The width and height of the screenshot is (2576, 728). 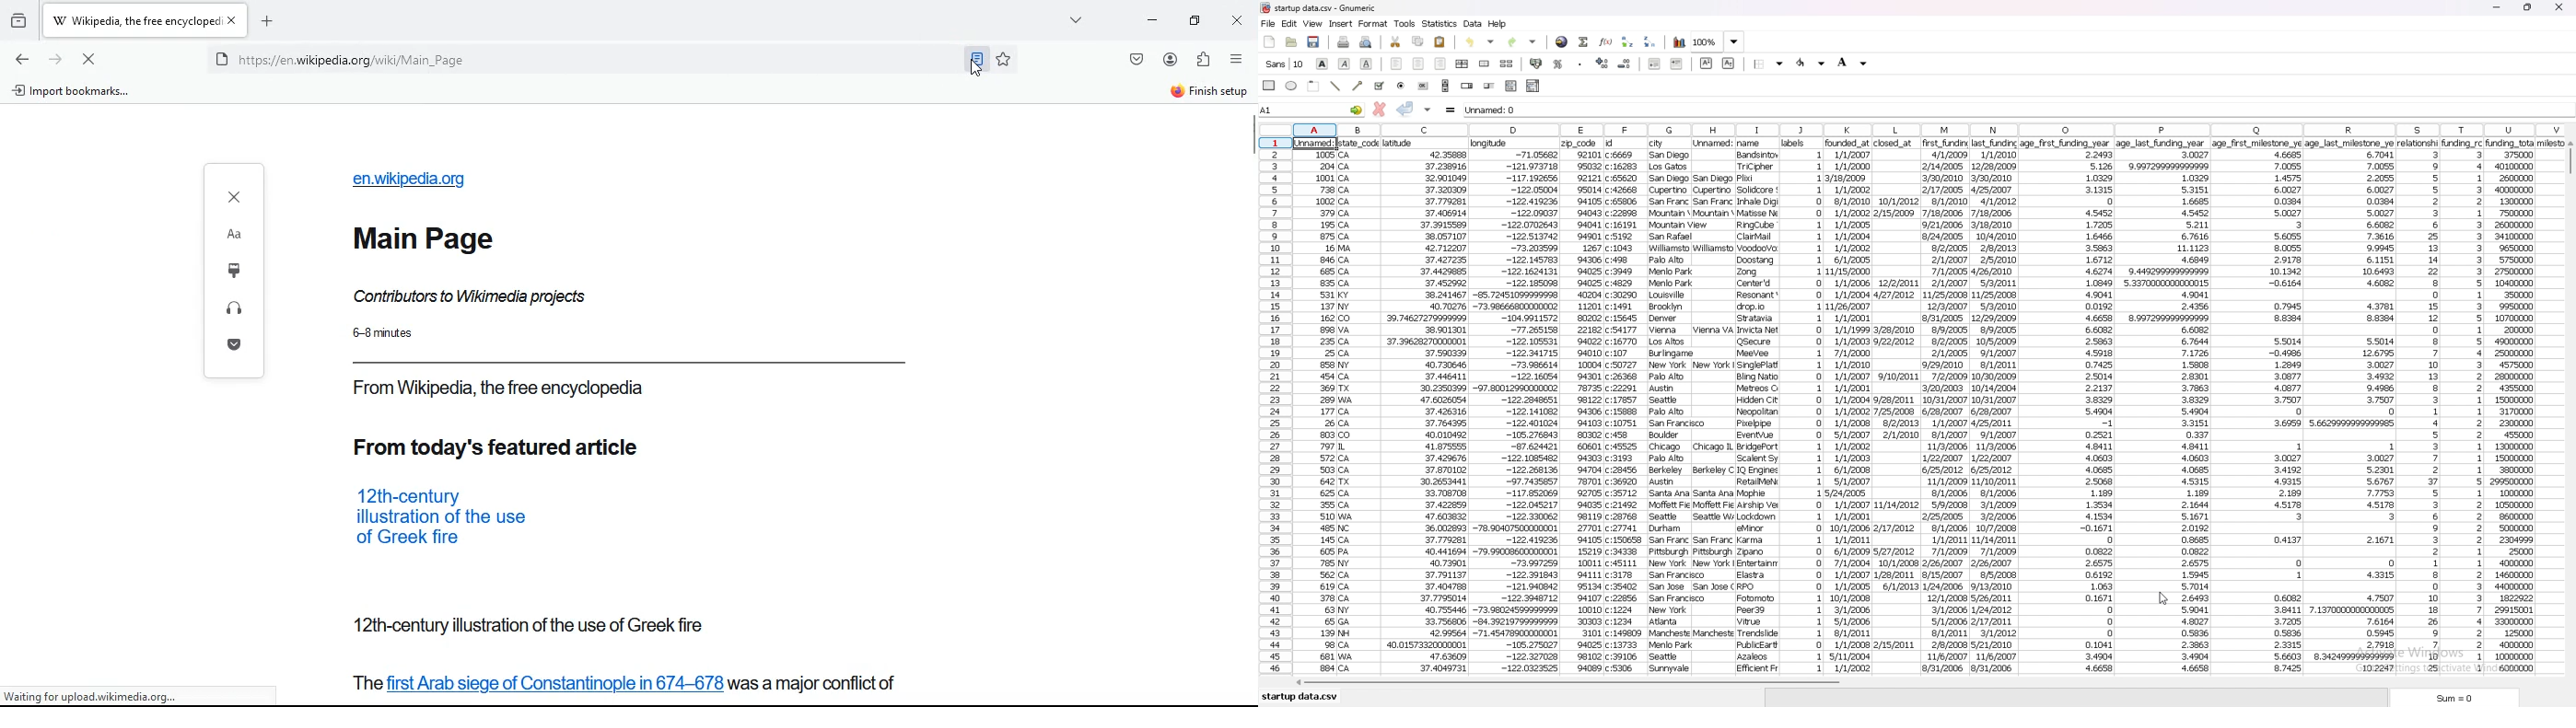 What do you see at coordinates (1270, 84) in the screenshot?
I see `rectangle` at bounding box center [1270, 84].